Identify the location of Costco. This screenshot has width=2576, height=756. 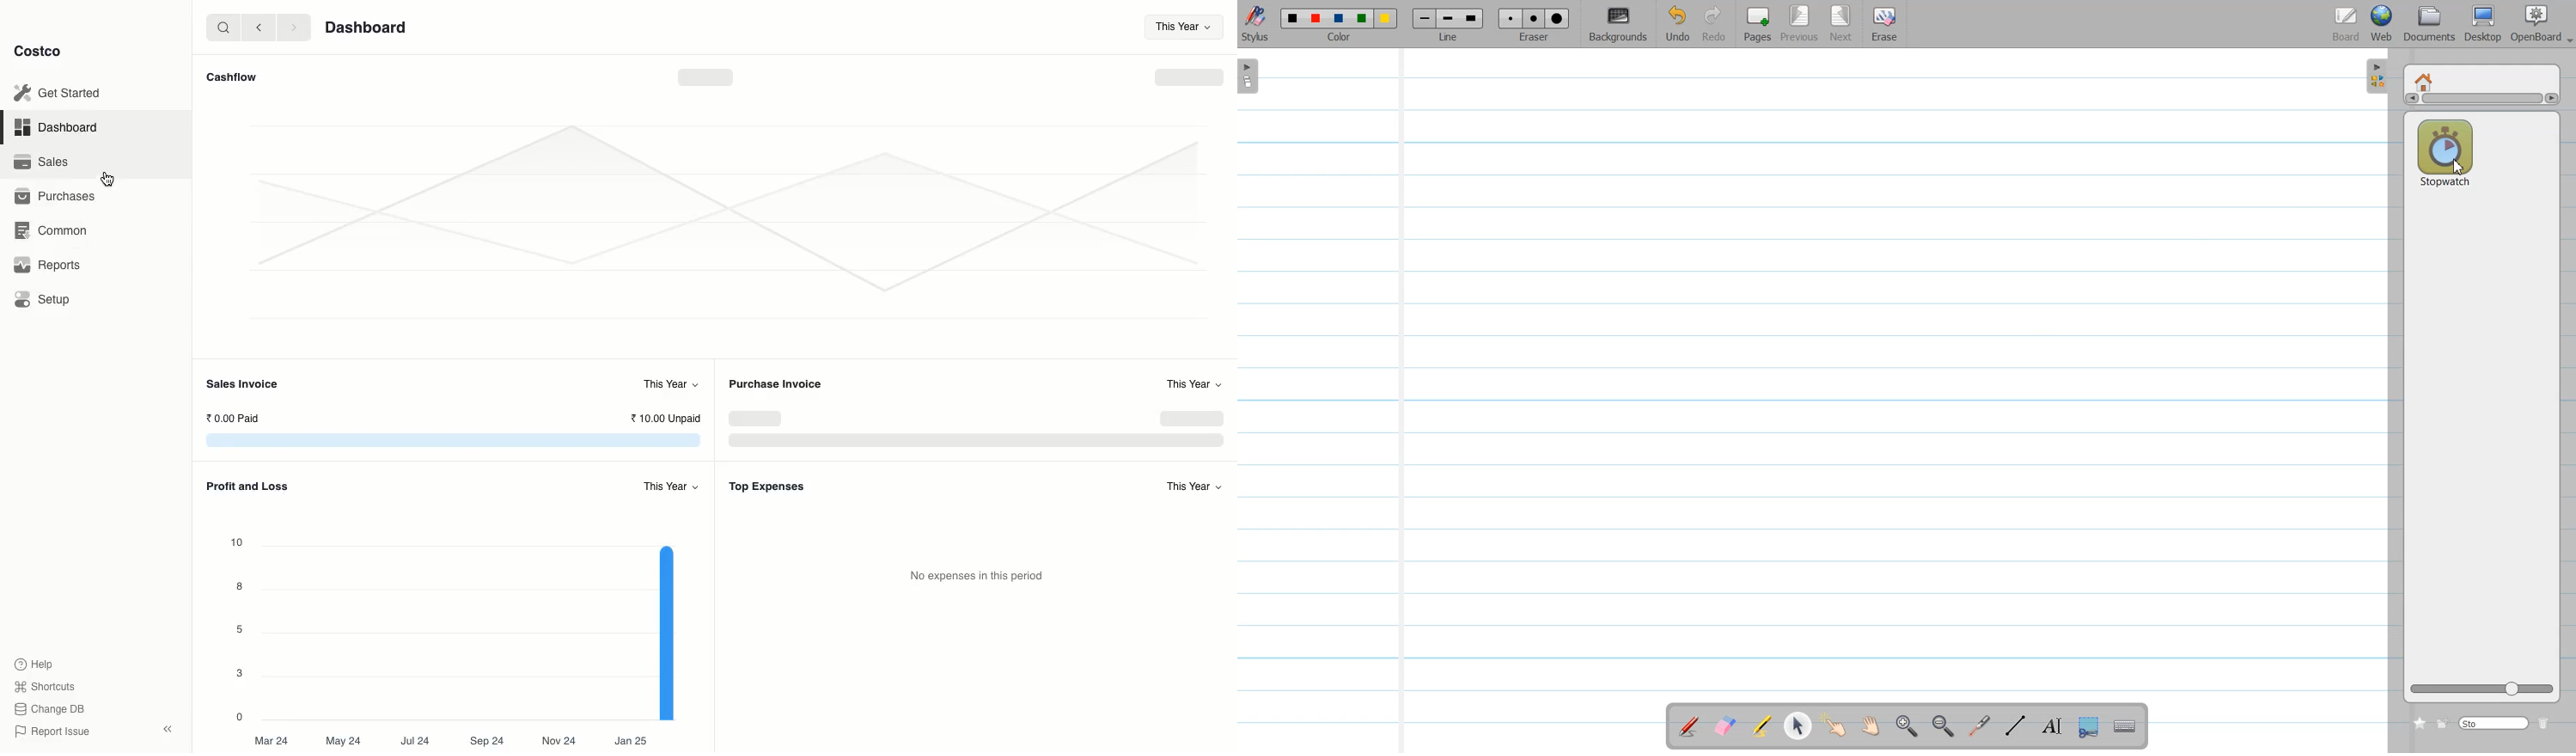
(40, 51).